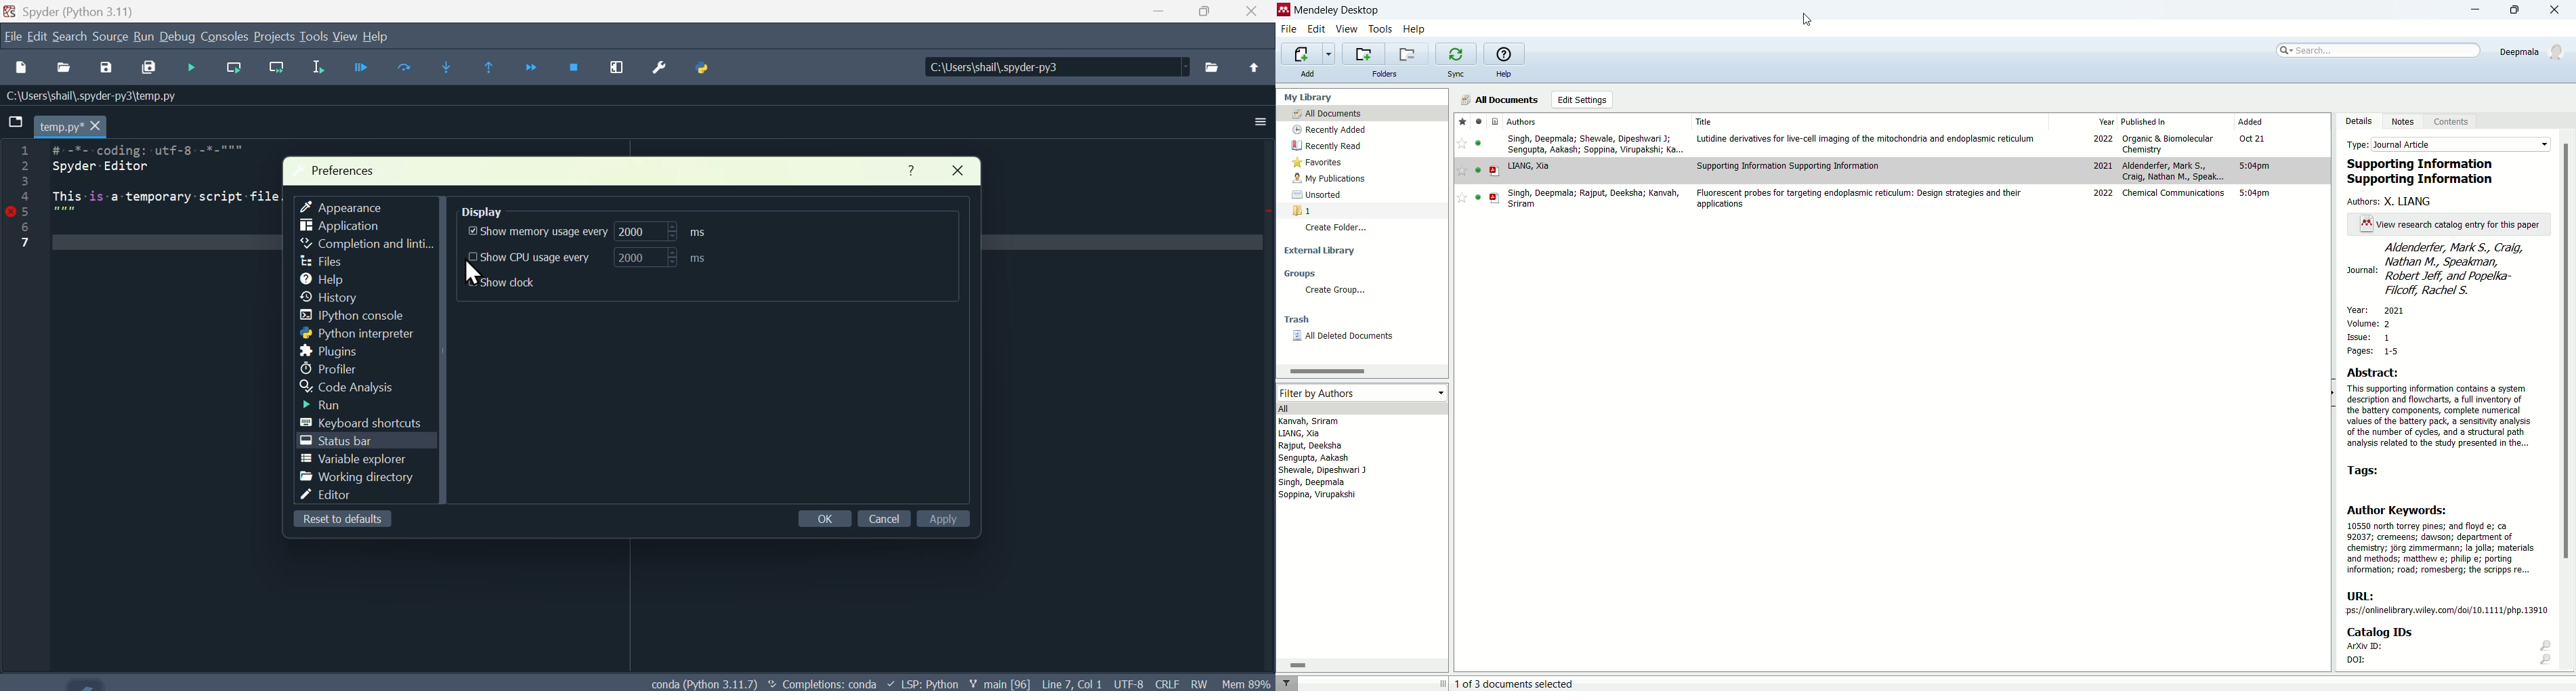 This screenshot has height=700, width=2576. What do you see at coordinates (1290, 683) in the screenshot?
I see `filter` at bounding box center [1290, 683].